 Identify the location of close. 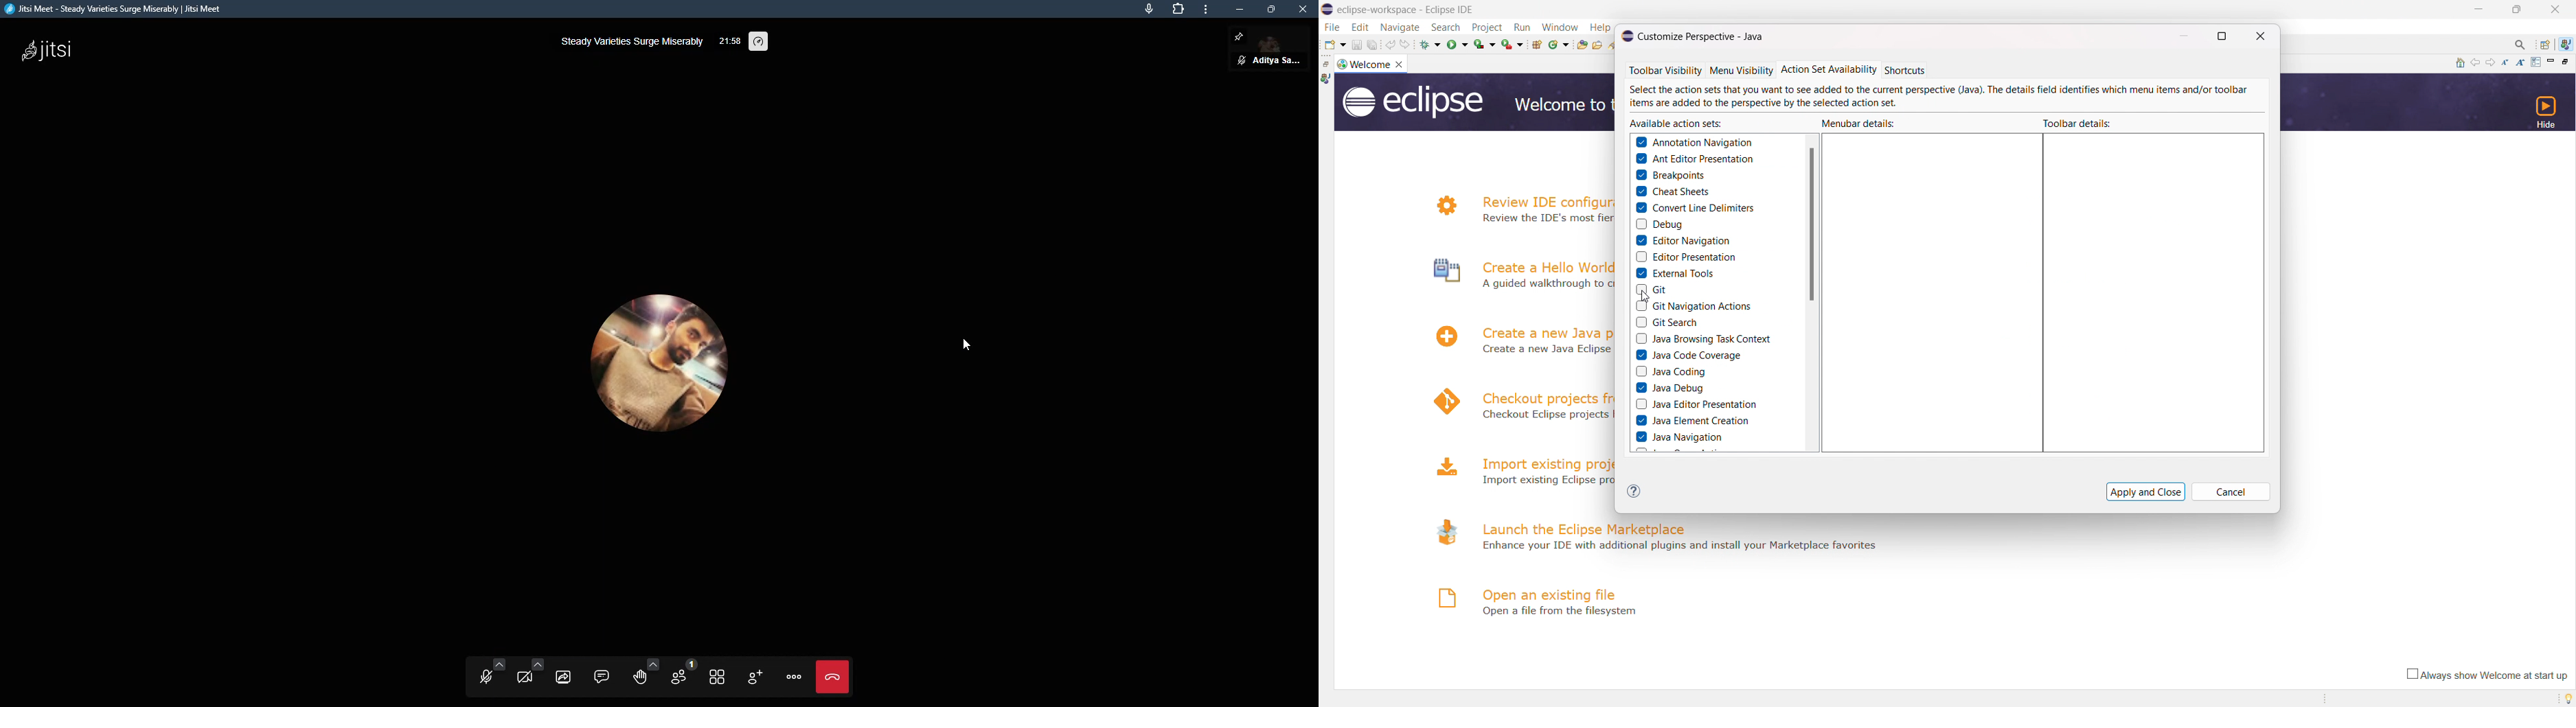
(1401, 64).